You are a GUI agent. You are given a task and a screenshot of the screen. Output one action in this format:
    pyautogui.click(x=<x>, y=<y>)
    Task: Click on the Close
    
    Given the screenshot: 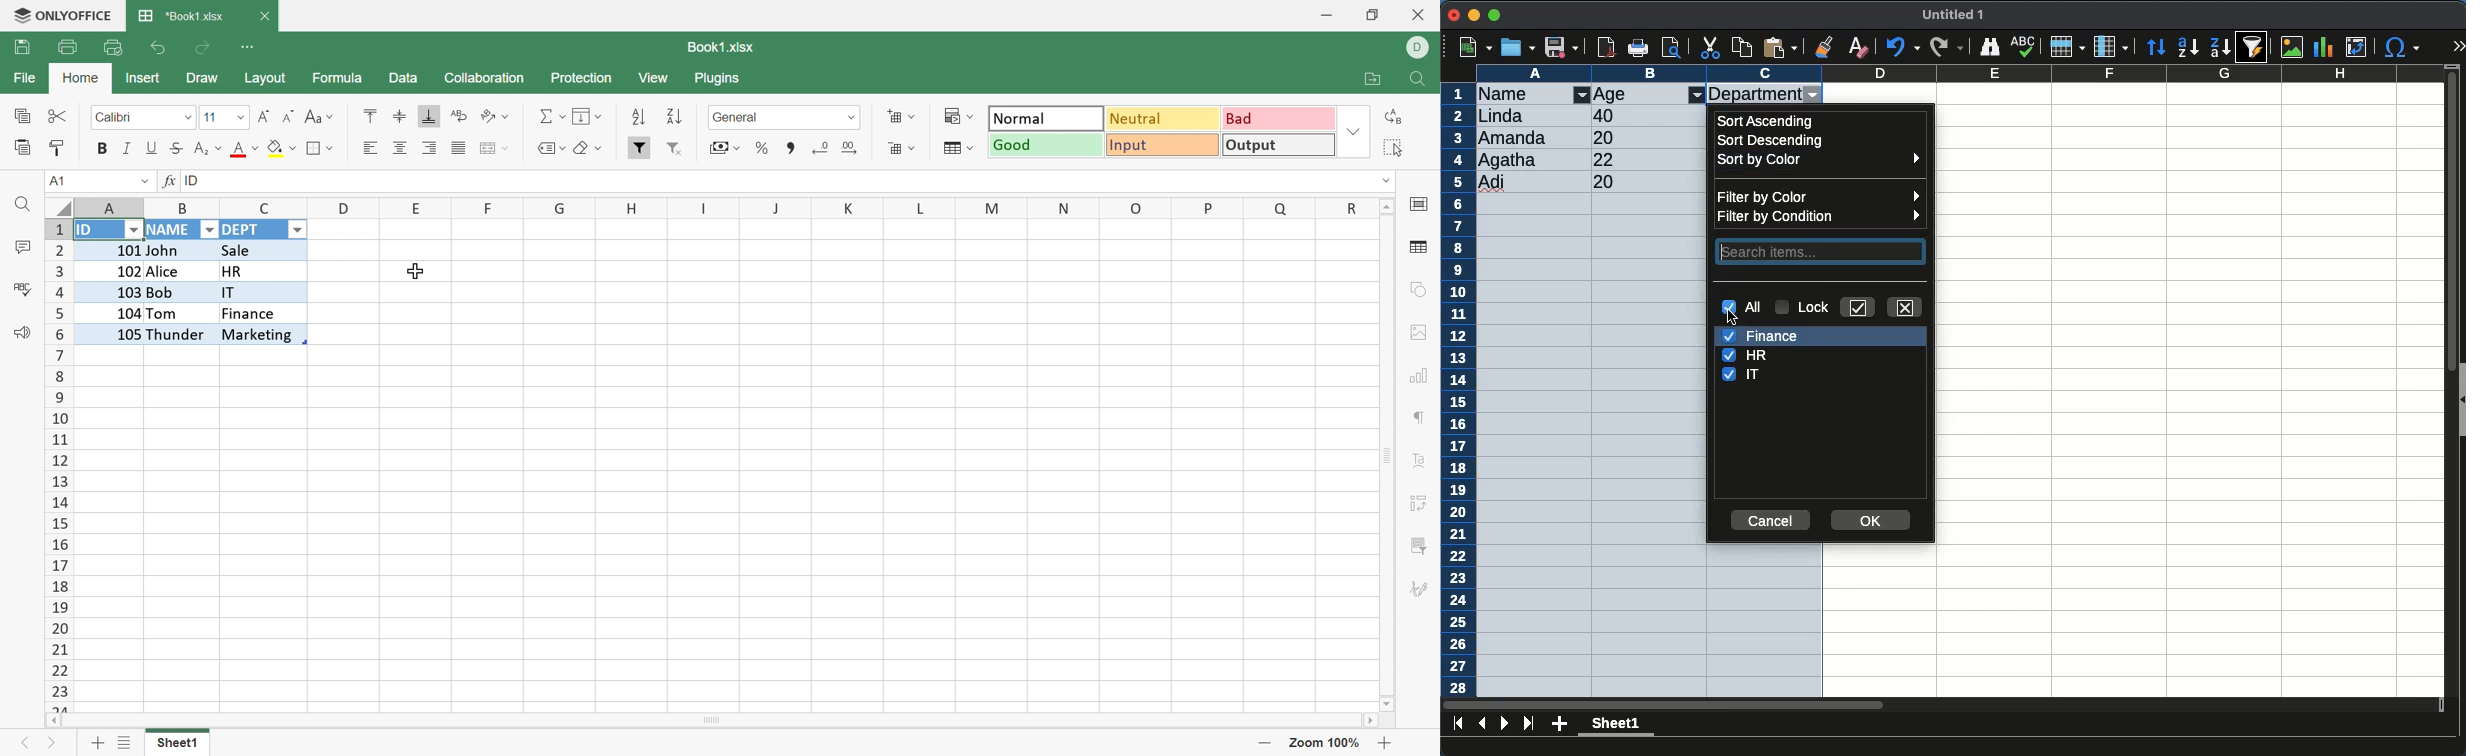 What is the action you would take?
    pyautogui.click(x=1420, y=15)
    